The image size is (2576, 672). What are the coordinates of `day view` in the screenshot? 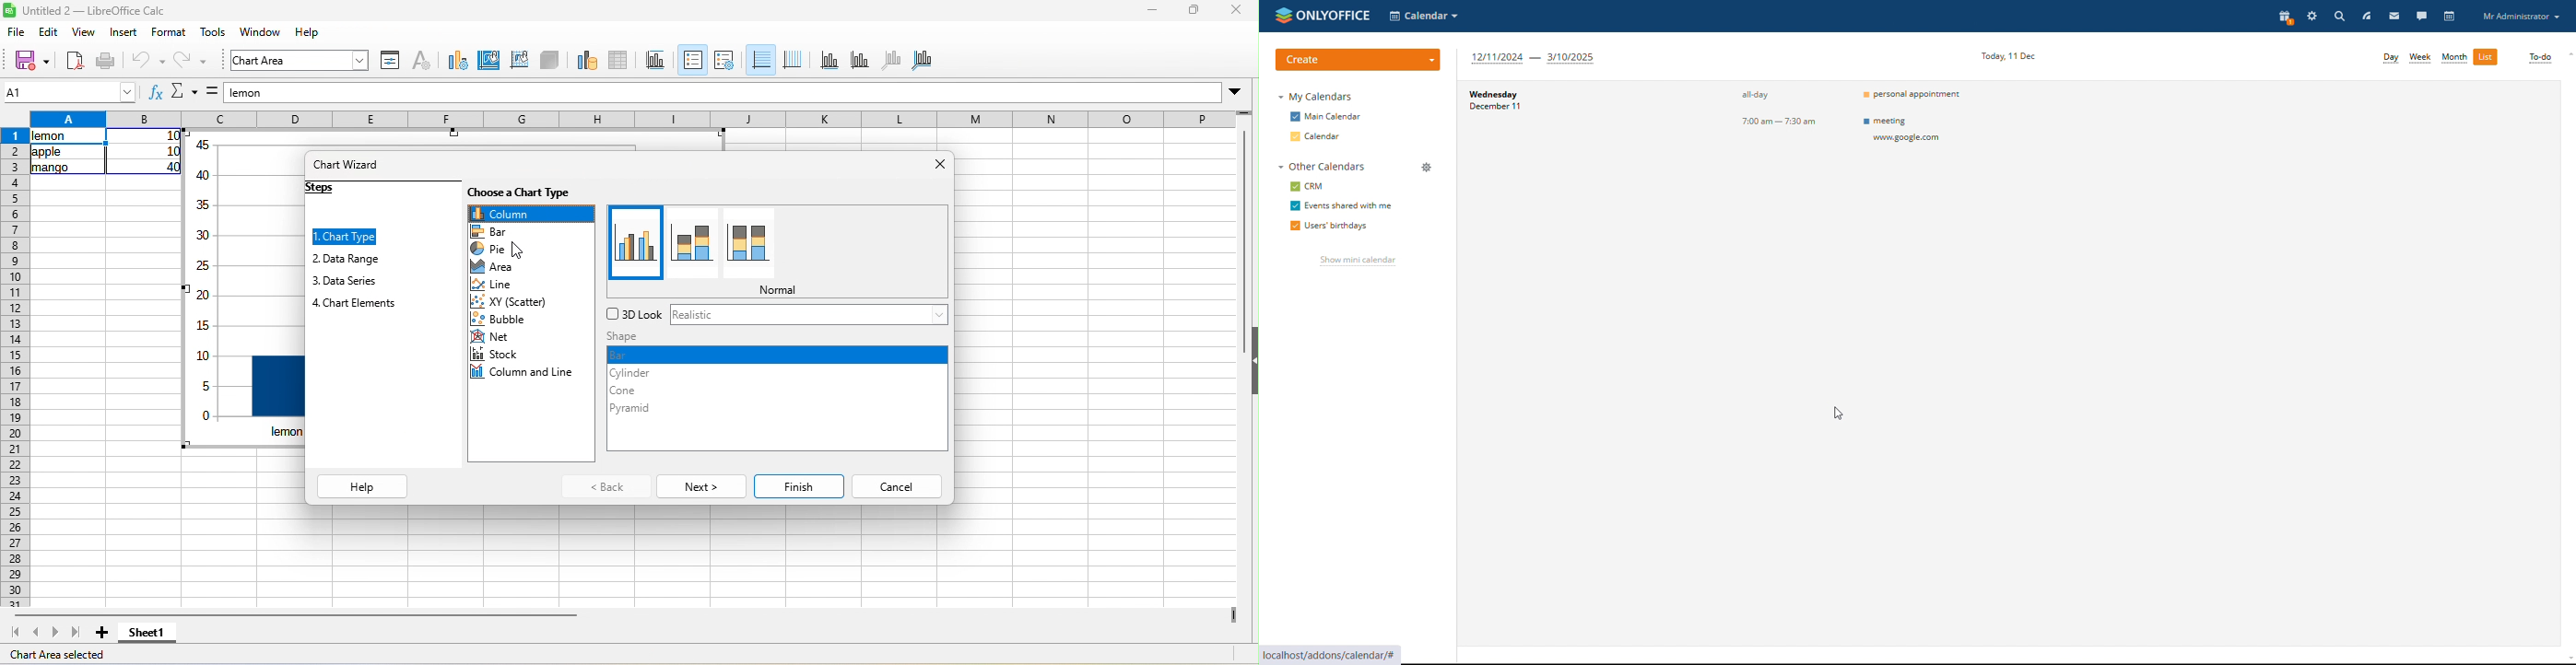 It's located at (2391, 58).